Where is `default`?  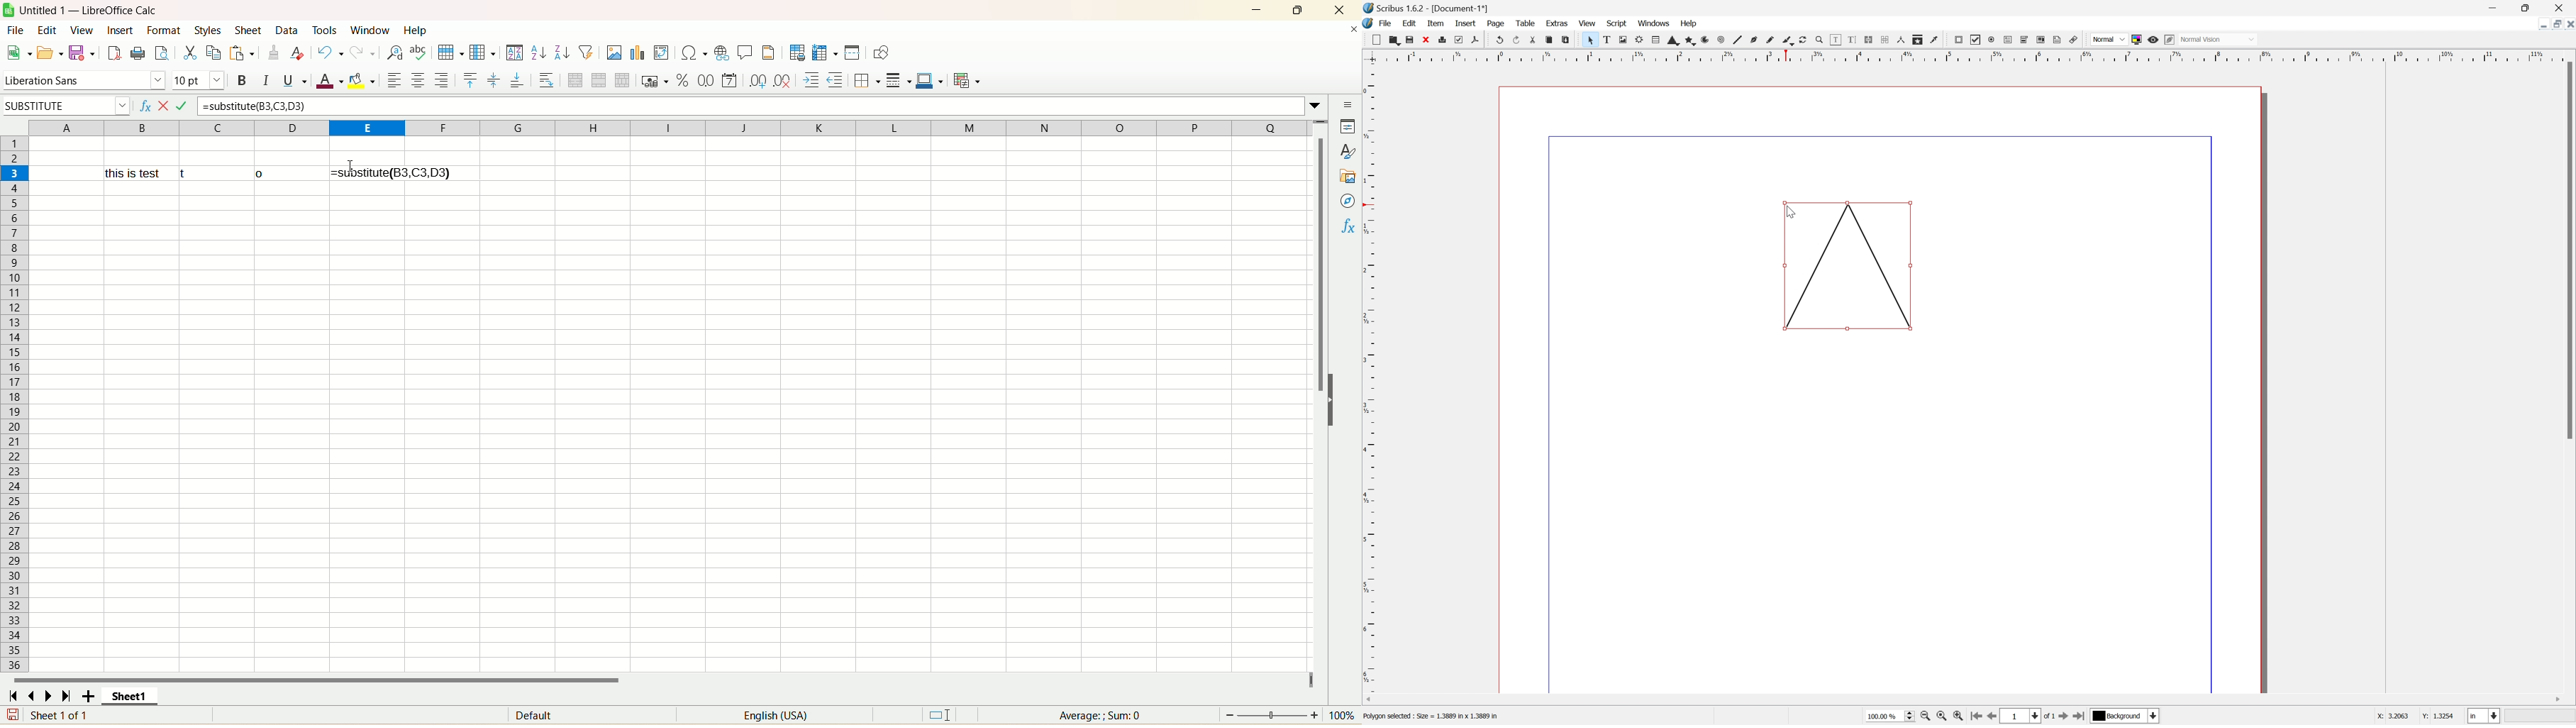
default is located at coordinates (548, 714).